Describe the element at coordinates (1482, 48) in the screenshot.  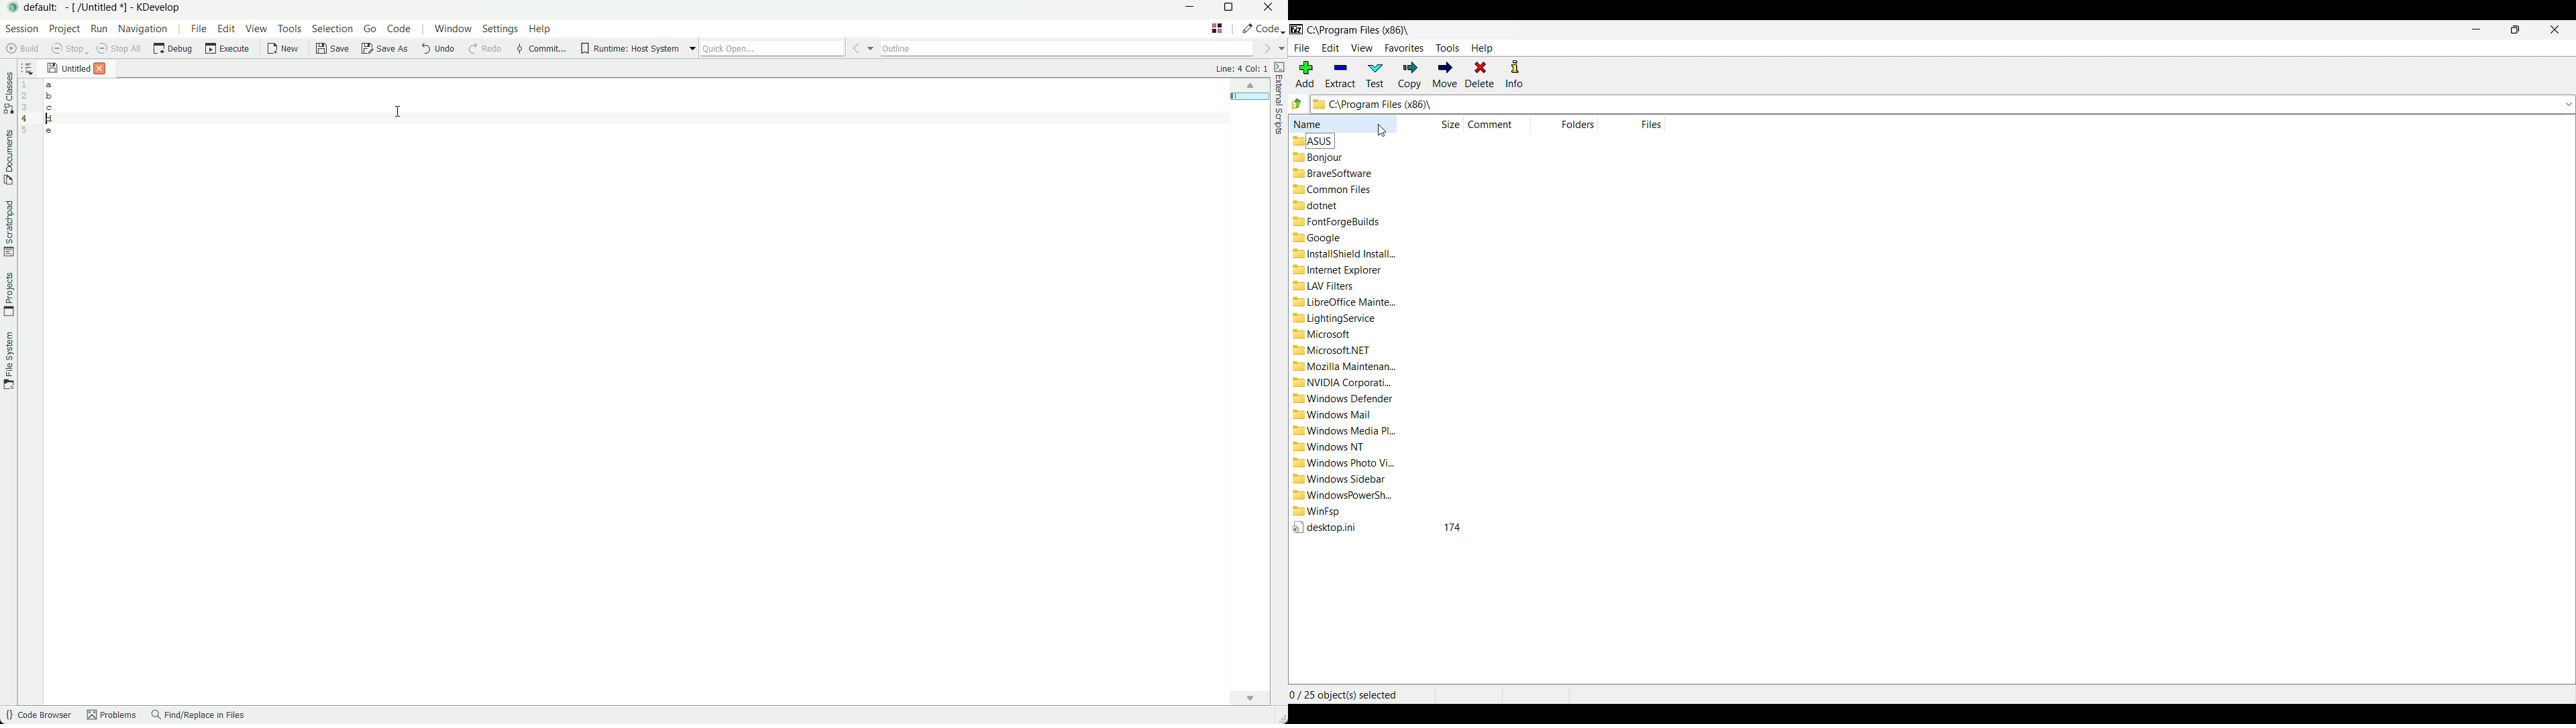
I see `Help menu` at that location.